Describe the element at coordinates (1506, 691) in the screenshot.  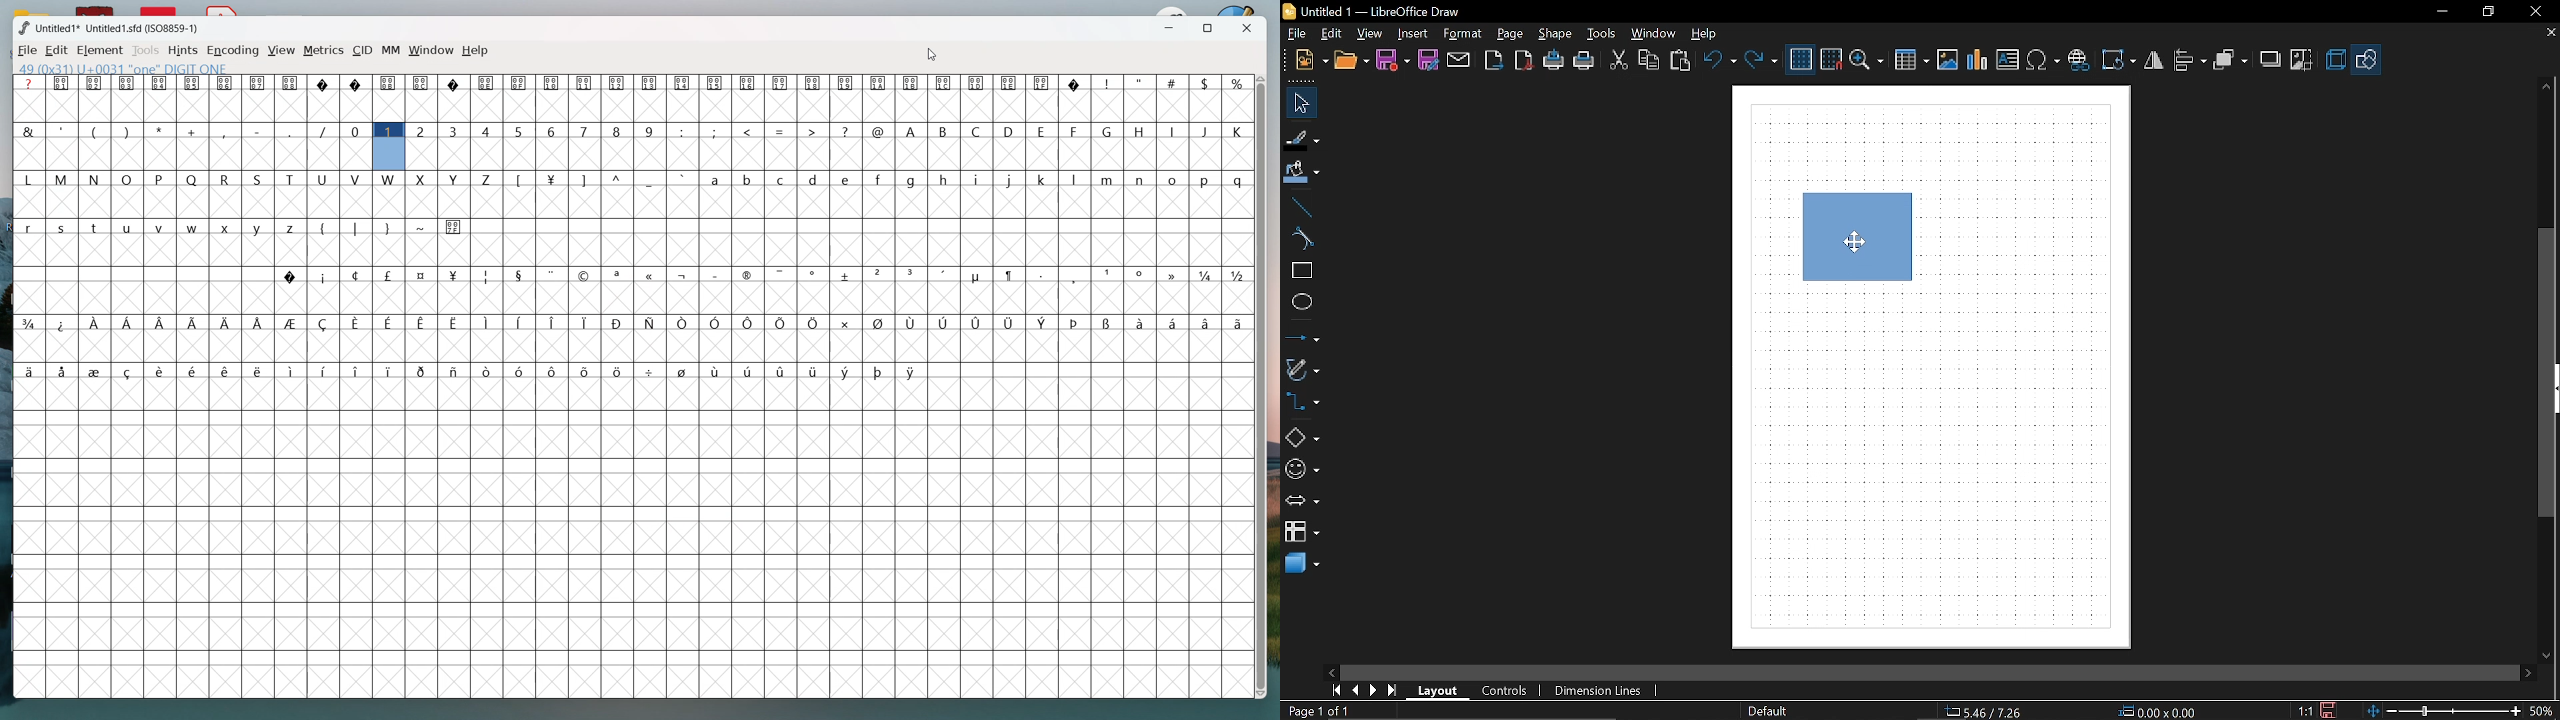
I see `Controls` at that location.